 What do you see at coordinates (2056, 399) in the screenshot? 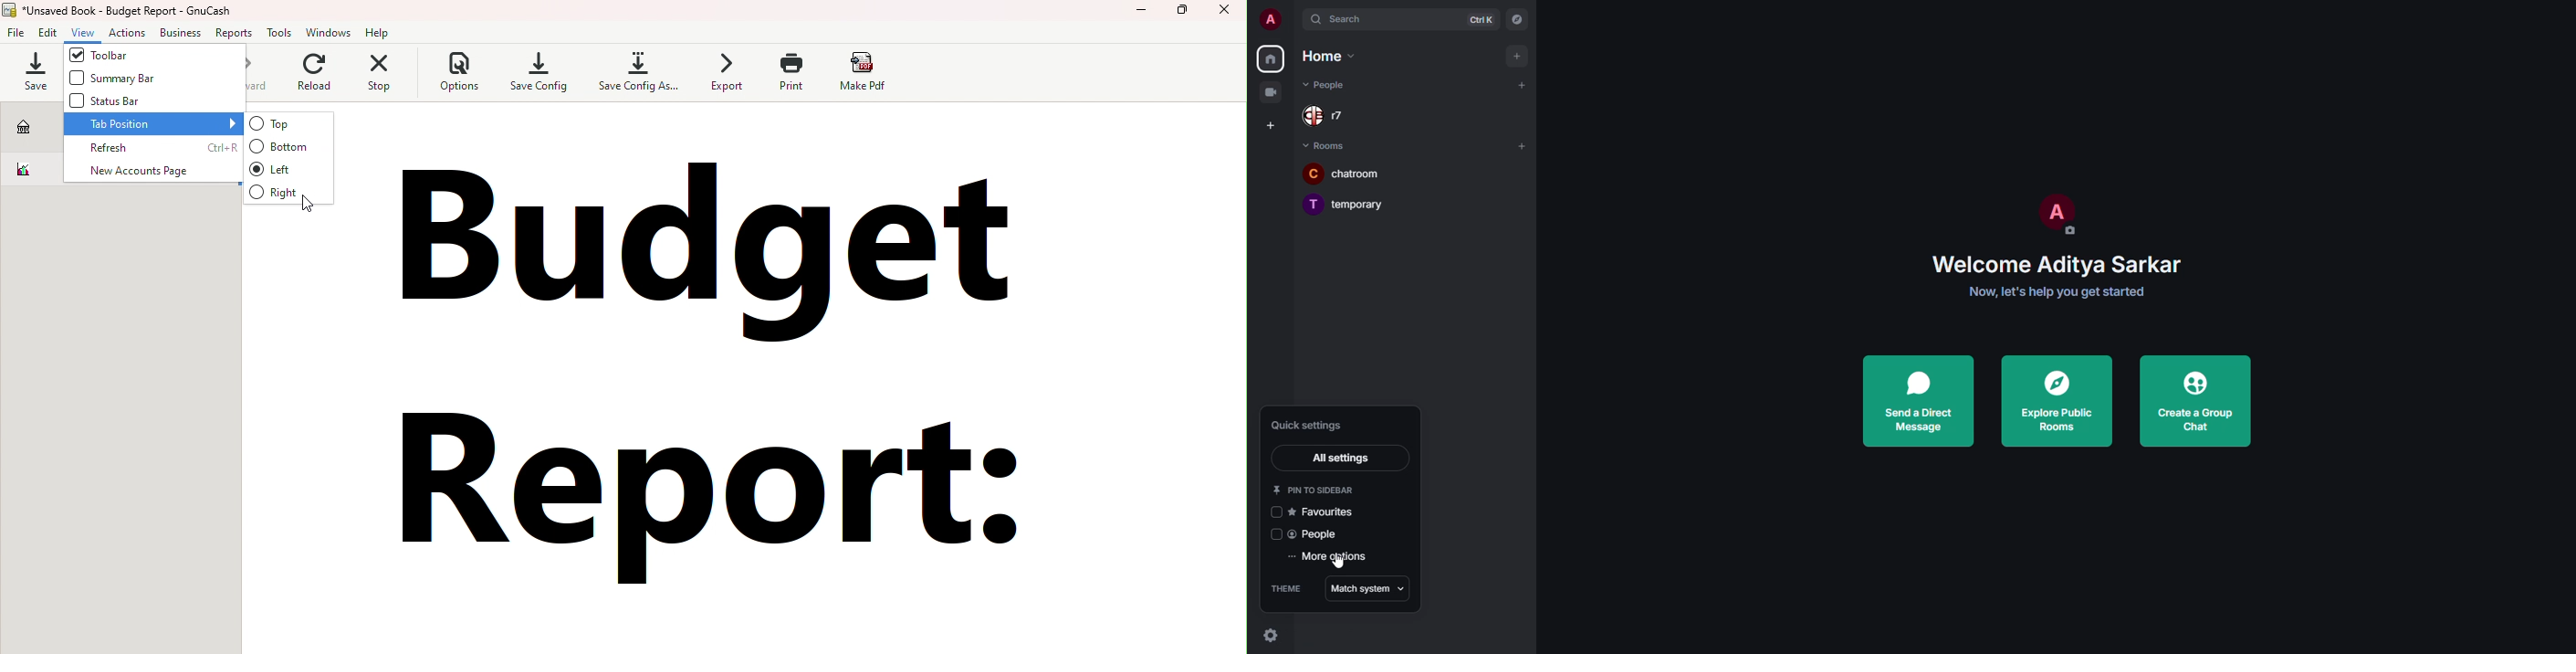
I see `explore public rooms` at bounding box center [2056, 399].